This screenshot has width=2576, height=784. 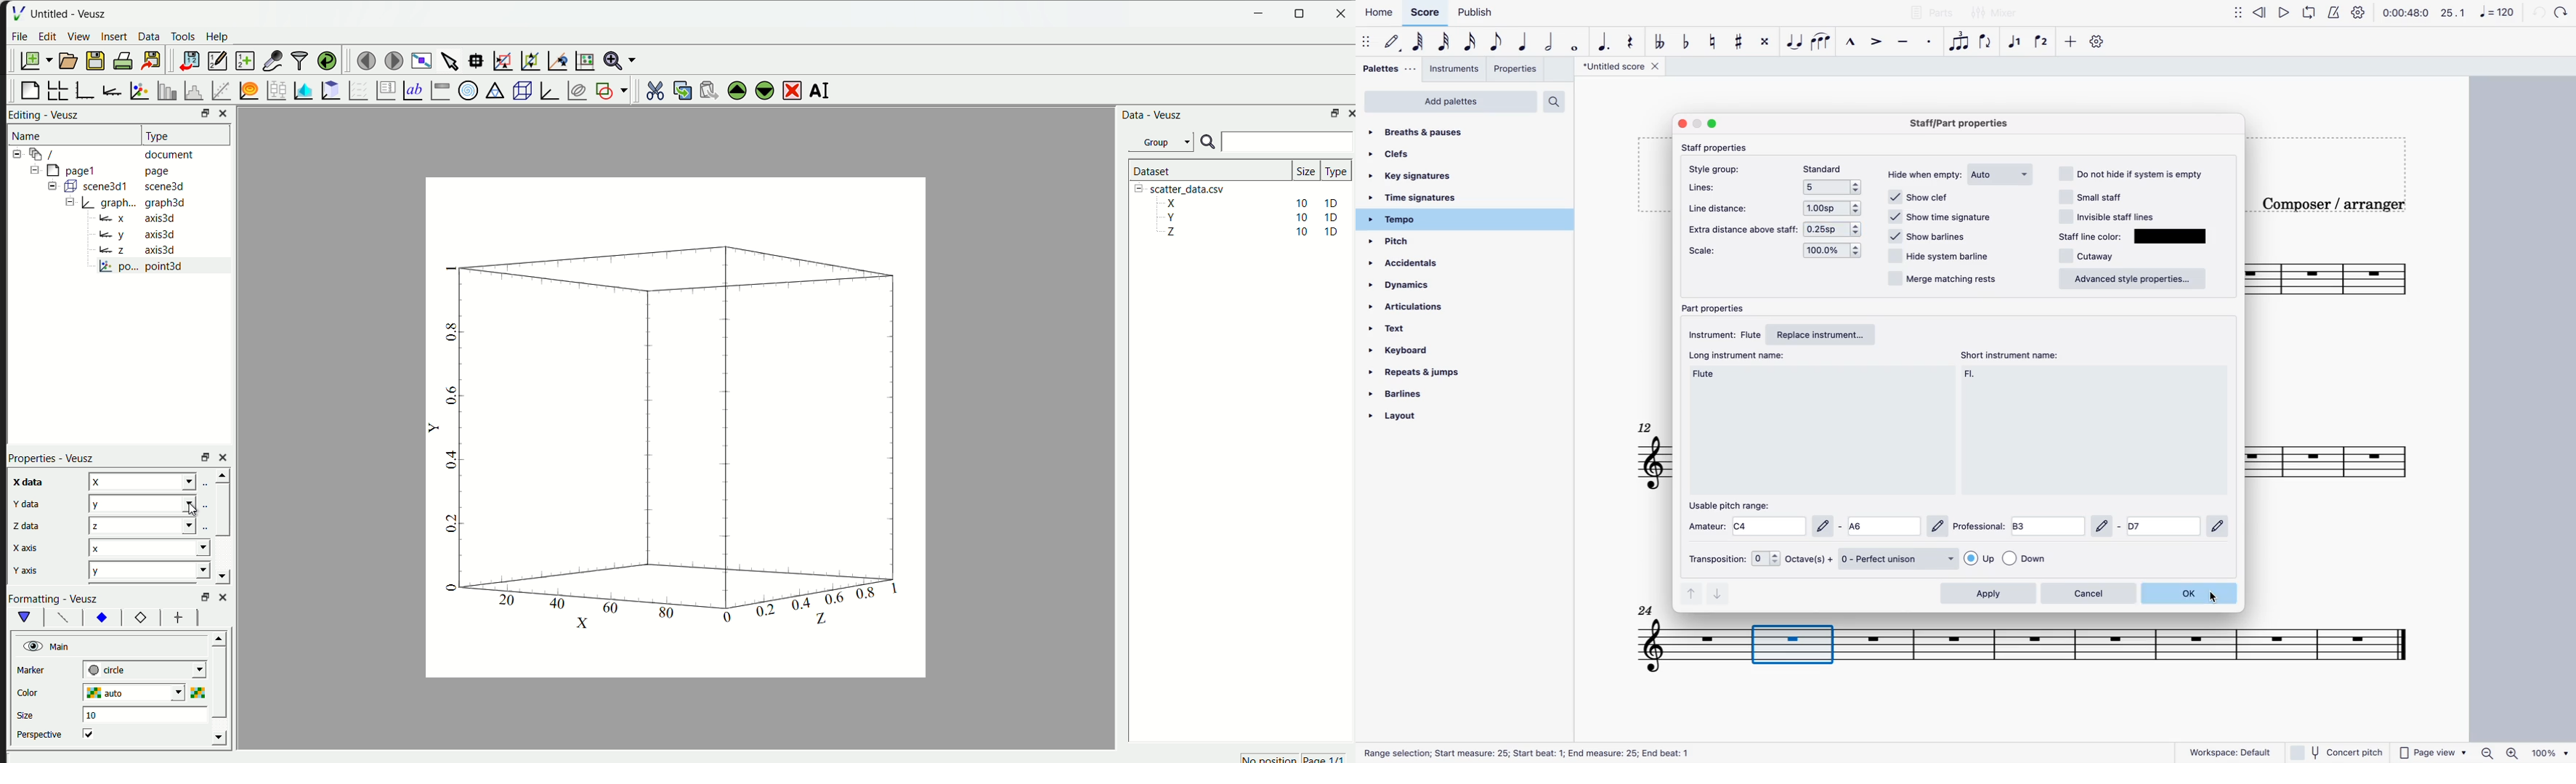 I want to click on toggle sharp, so click(x=1740, y=41).